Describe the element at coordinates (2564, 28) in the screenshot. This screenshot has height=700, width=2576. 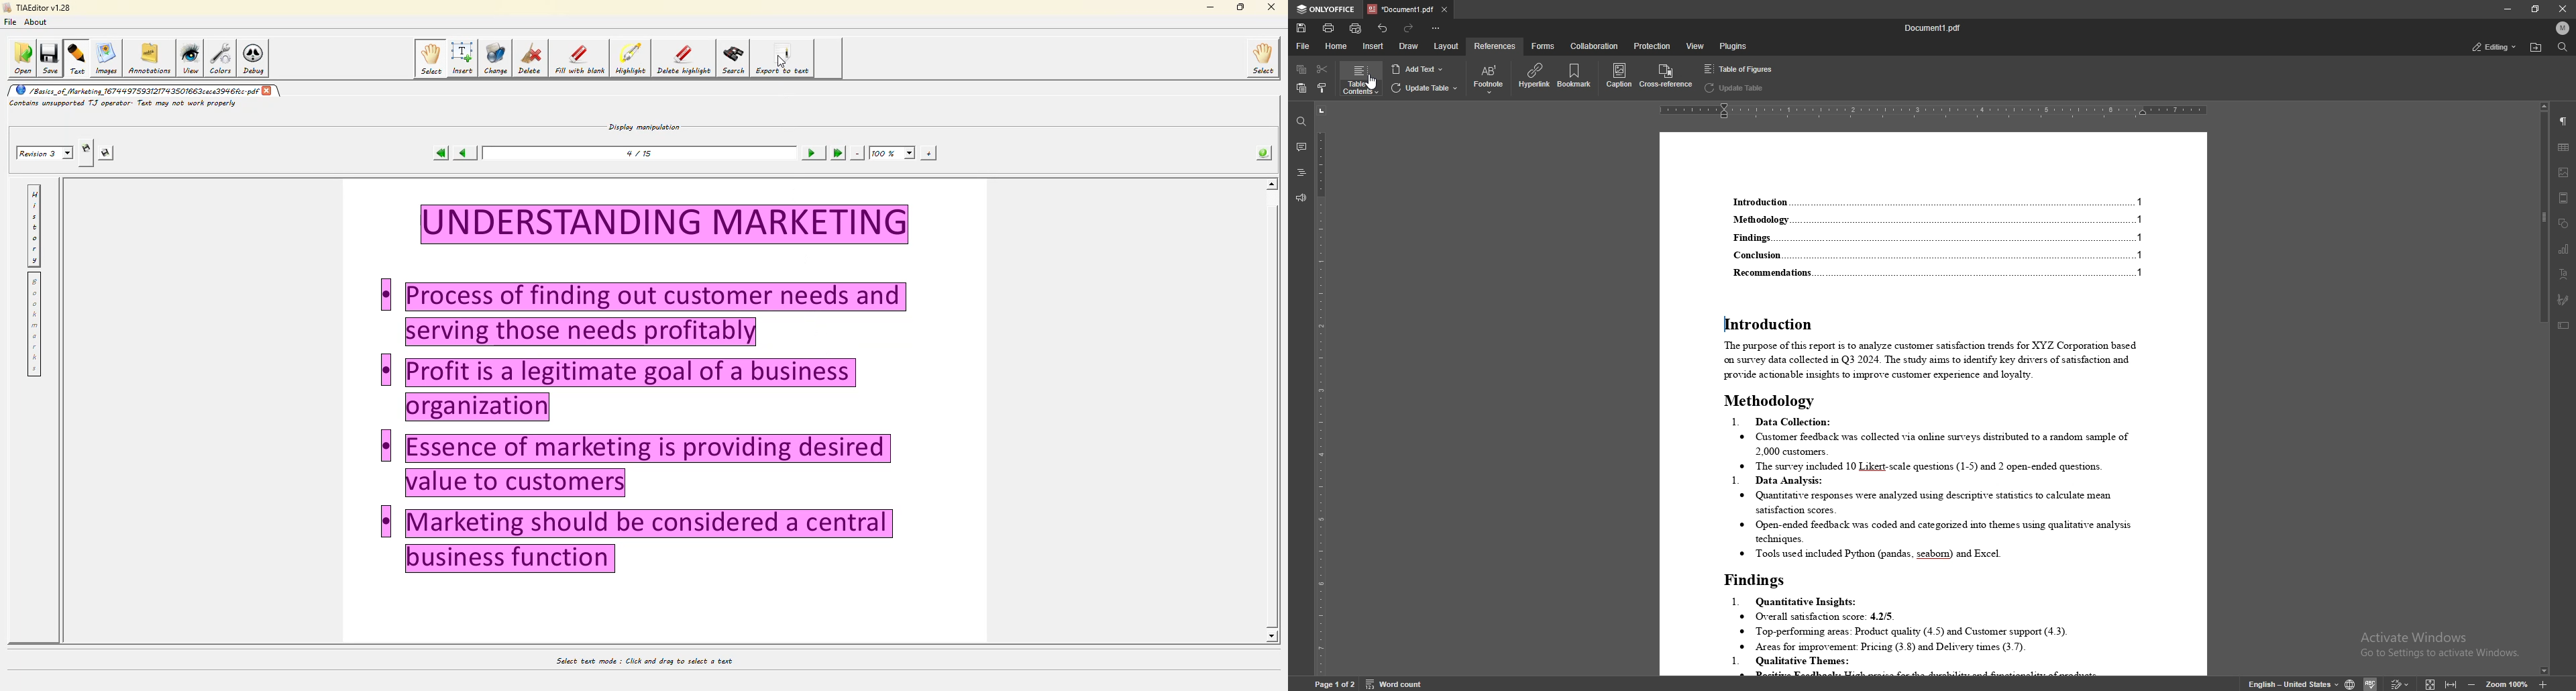
I see `profile` at that location.